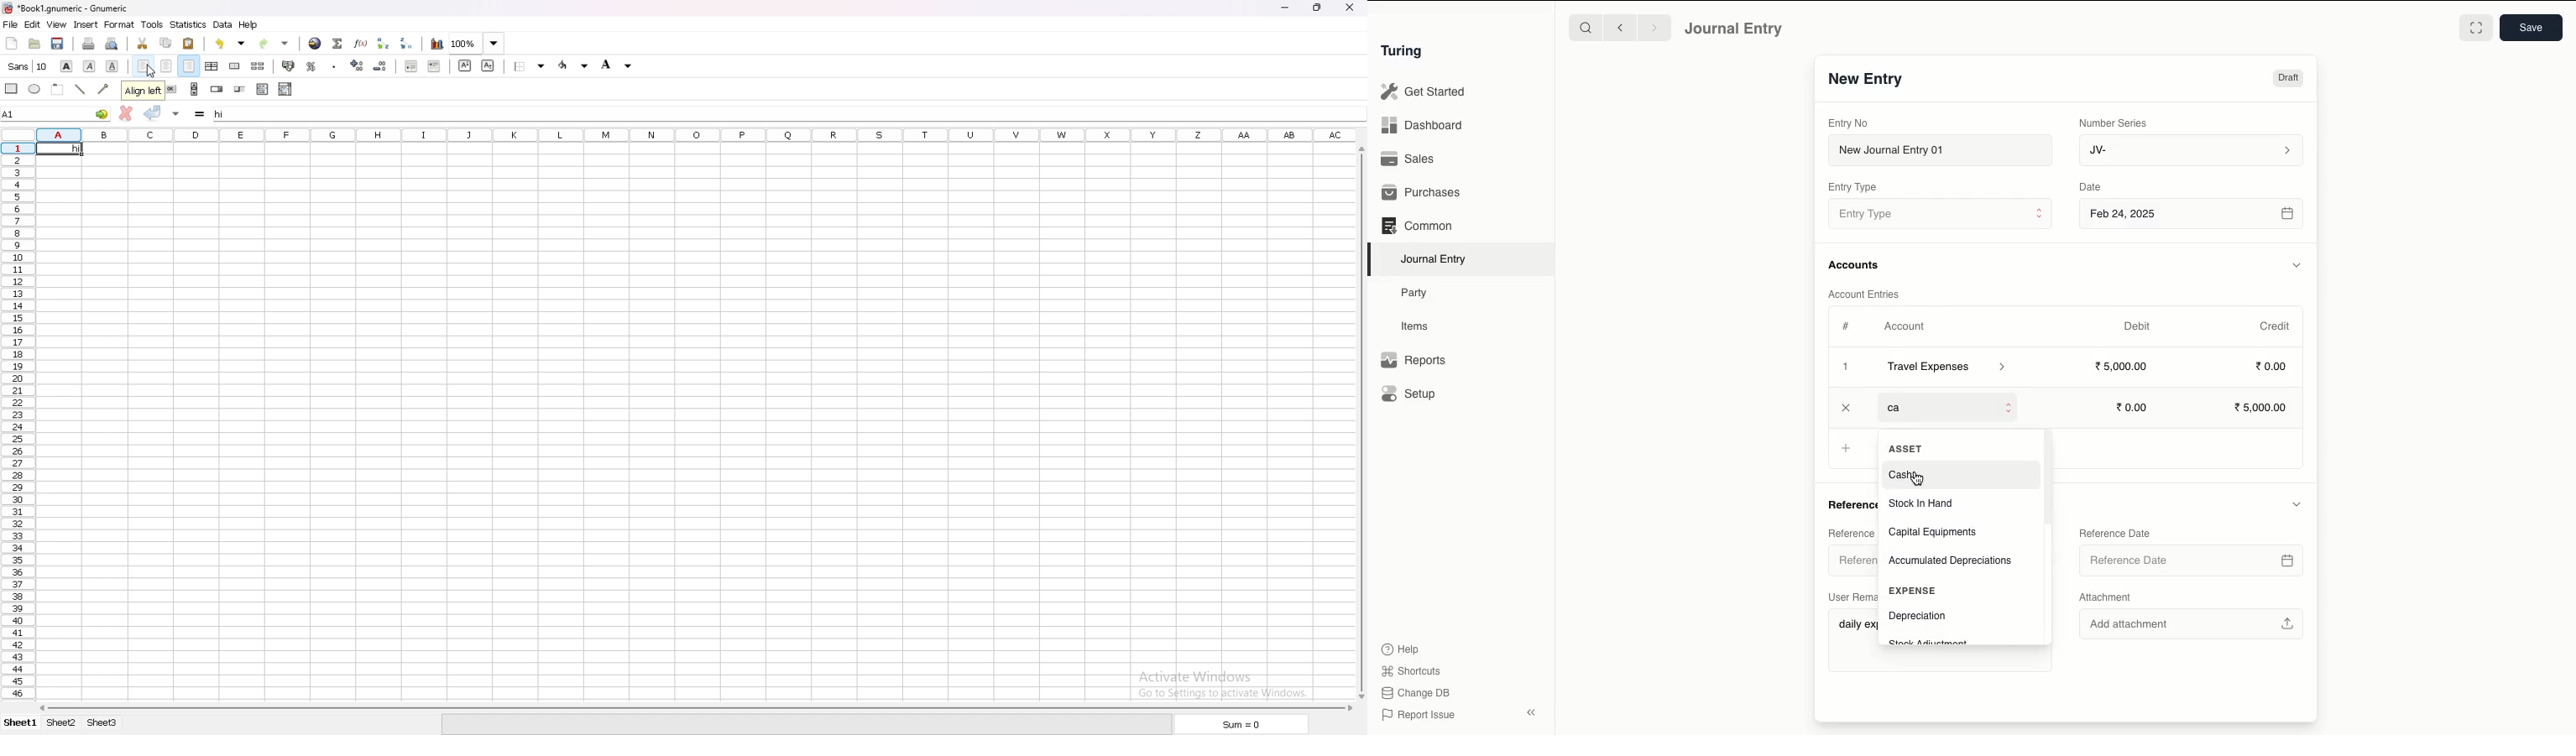 This screenshot has height=756, width=2576. I want to click on JV-, so click(2192, 151).